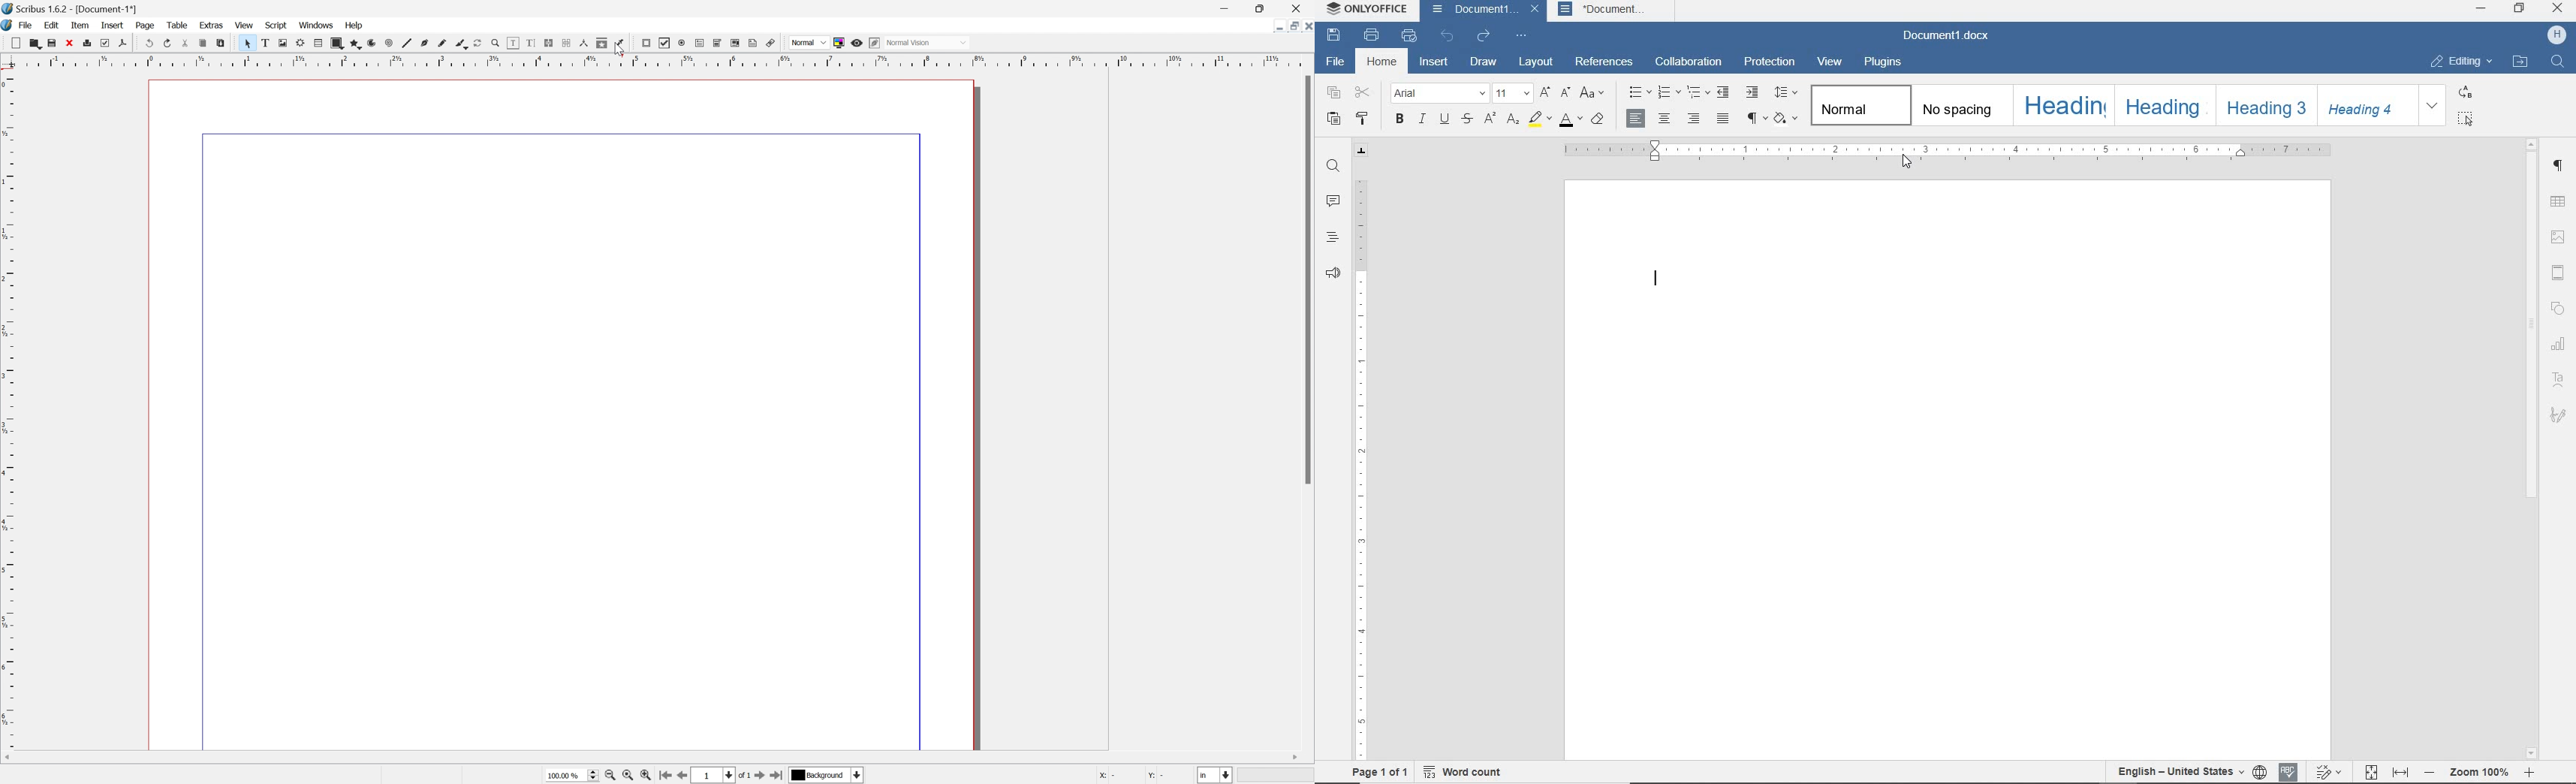 The height and width of the screenshot is (784, 2576). What do you see at coordinates (464, 44) in the screenshot?
I see `calligraphic line` at bounding box center [464, 44].